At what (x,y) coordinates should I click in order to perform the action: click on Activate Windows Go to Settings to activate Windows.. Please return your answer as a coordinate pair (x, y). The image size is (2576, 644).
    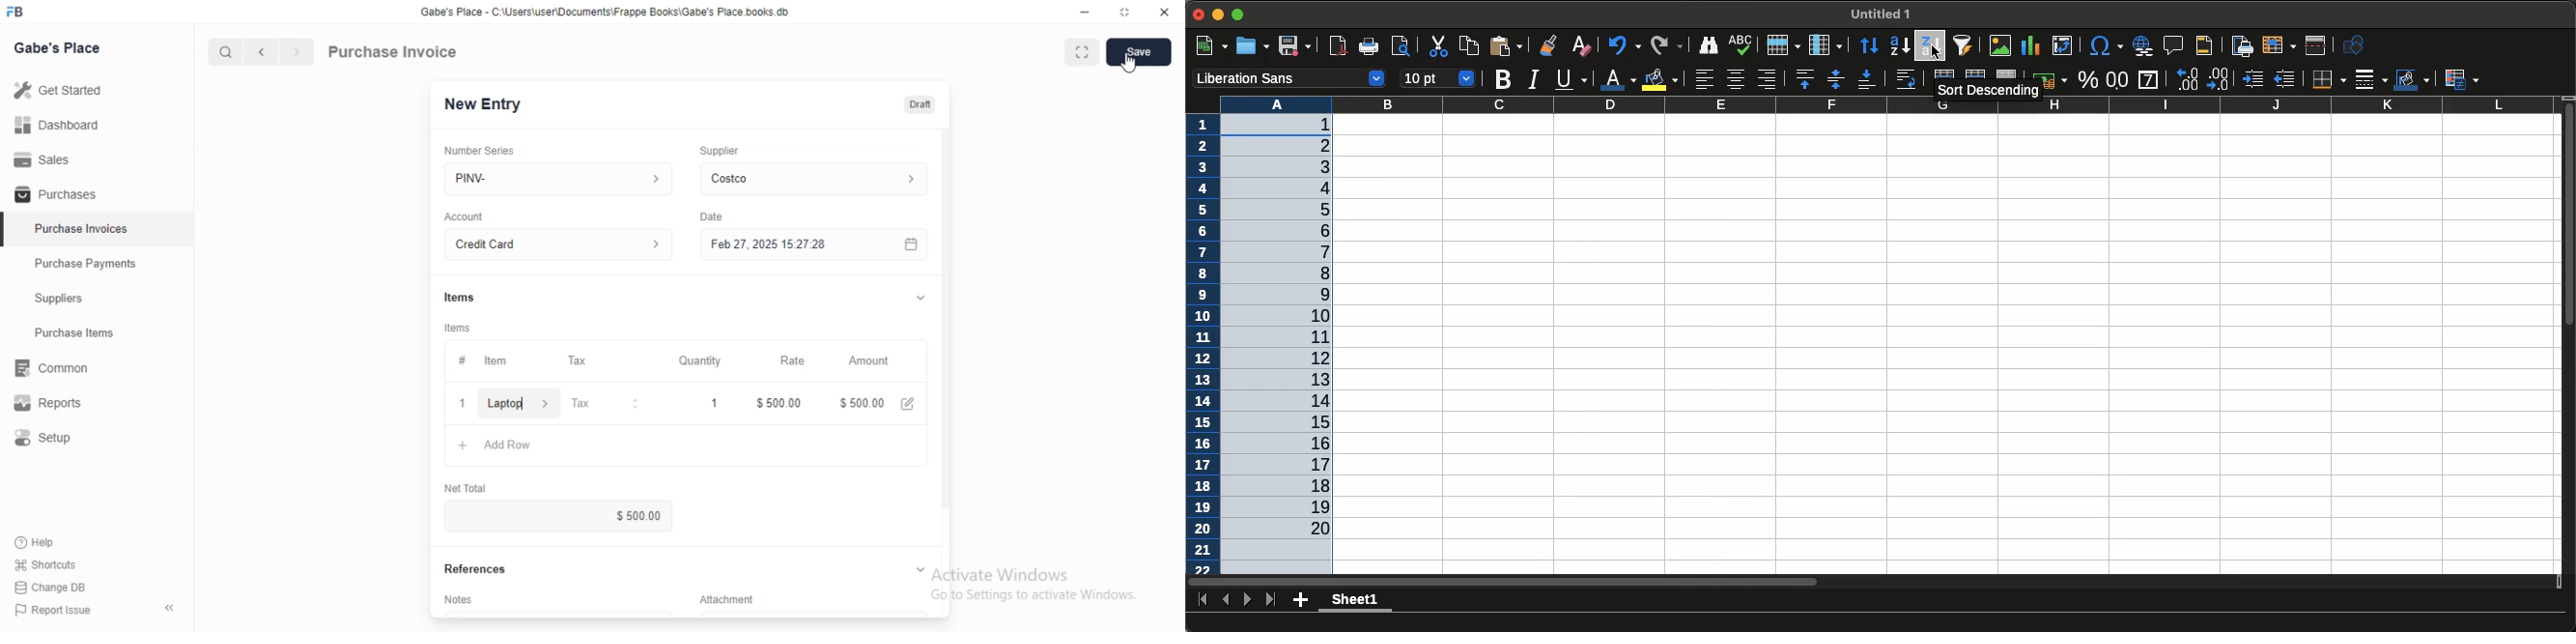
    Looking at the image, I should click on (1035, 584).